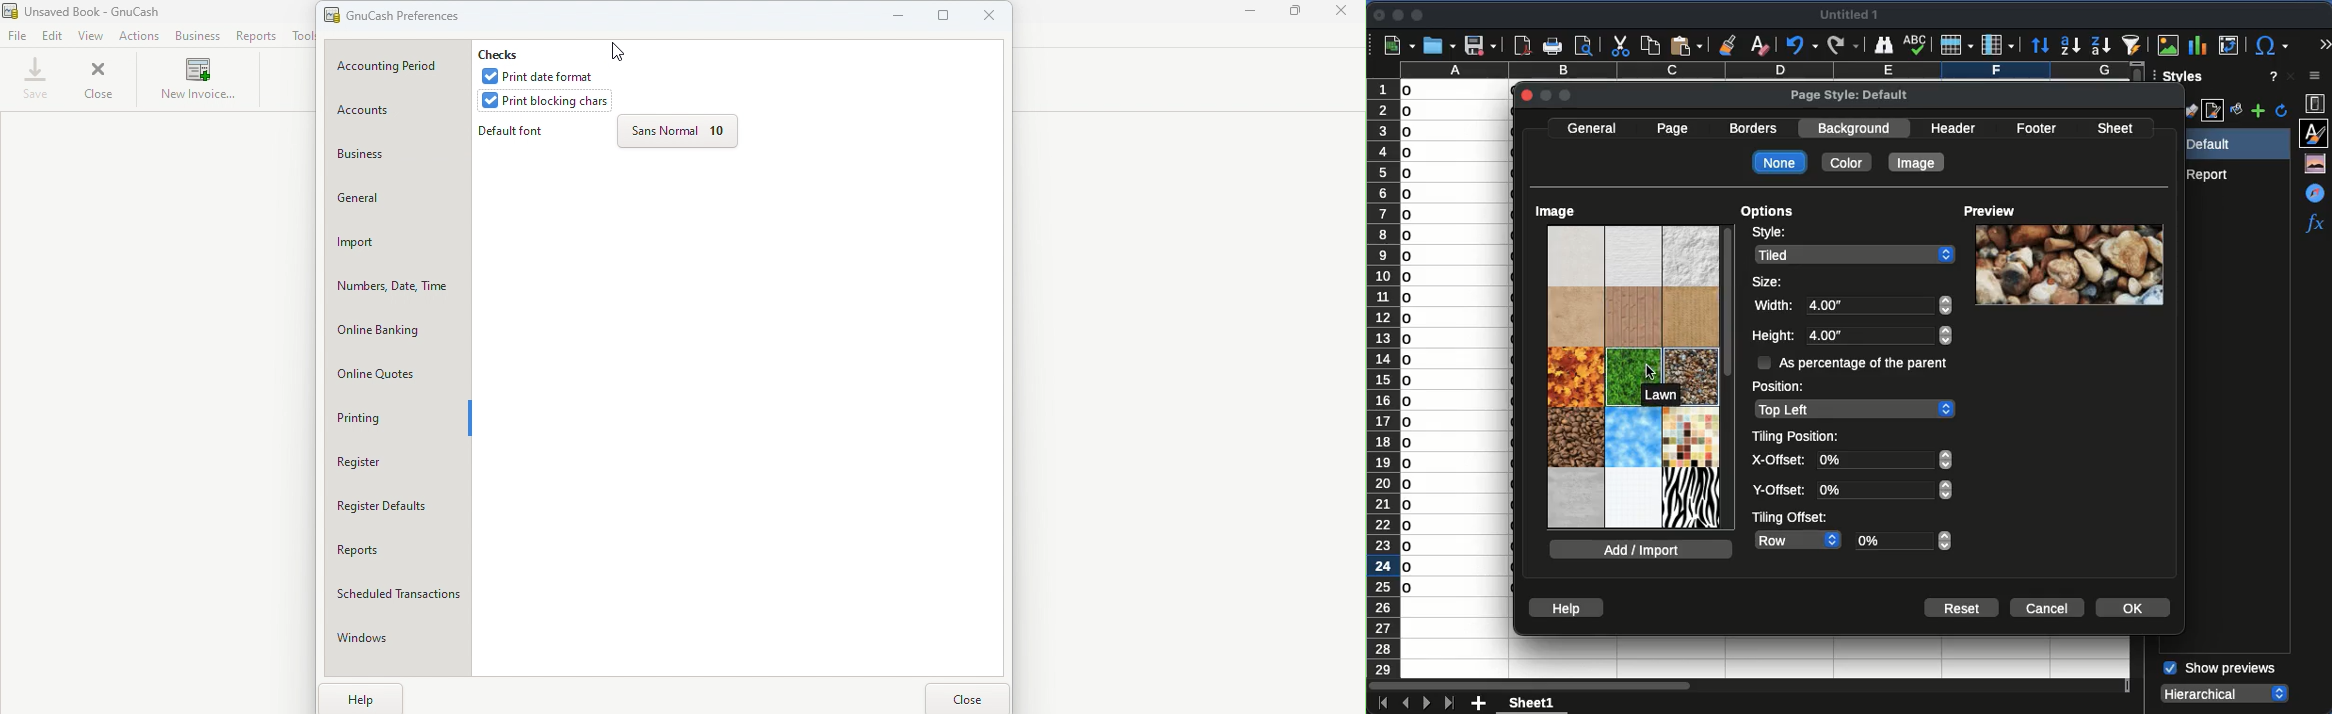  Describe the element at coordinates (198, 82) in the screenshot. I see `New invoice` at that location.